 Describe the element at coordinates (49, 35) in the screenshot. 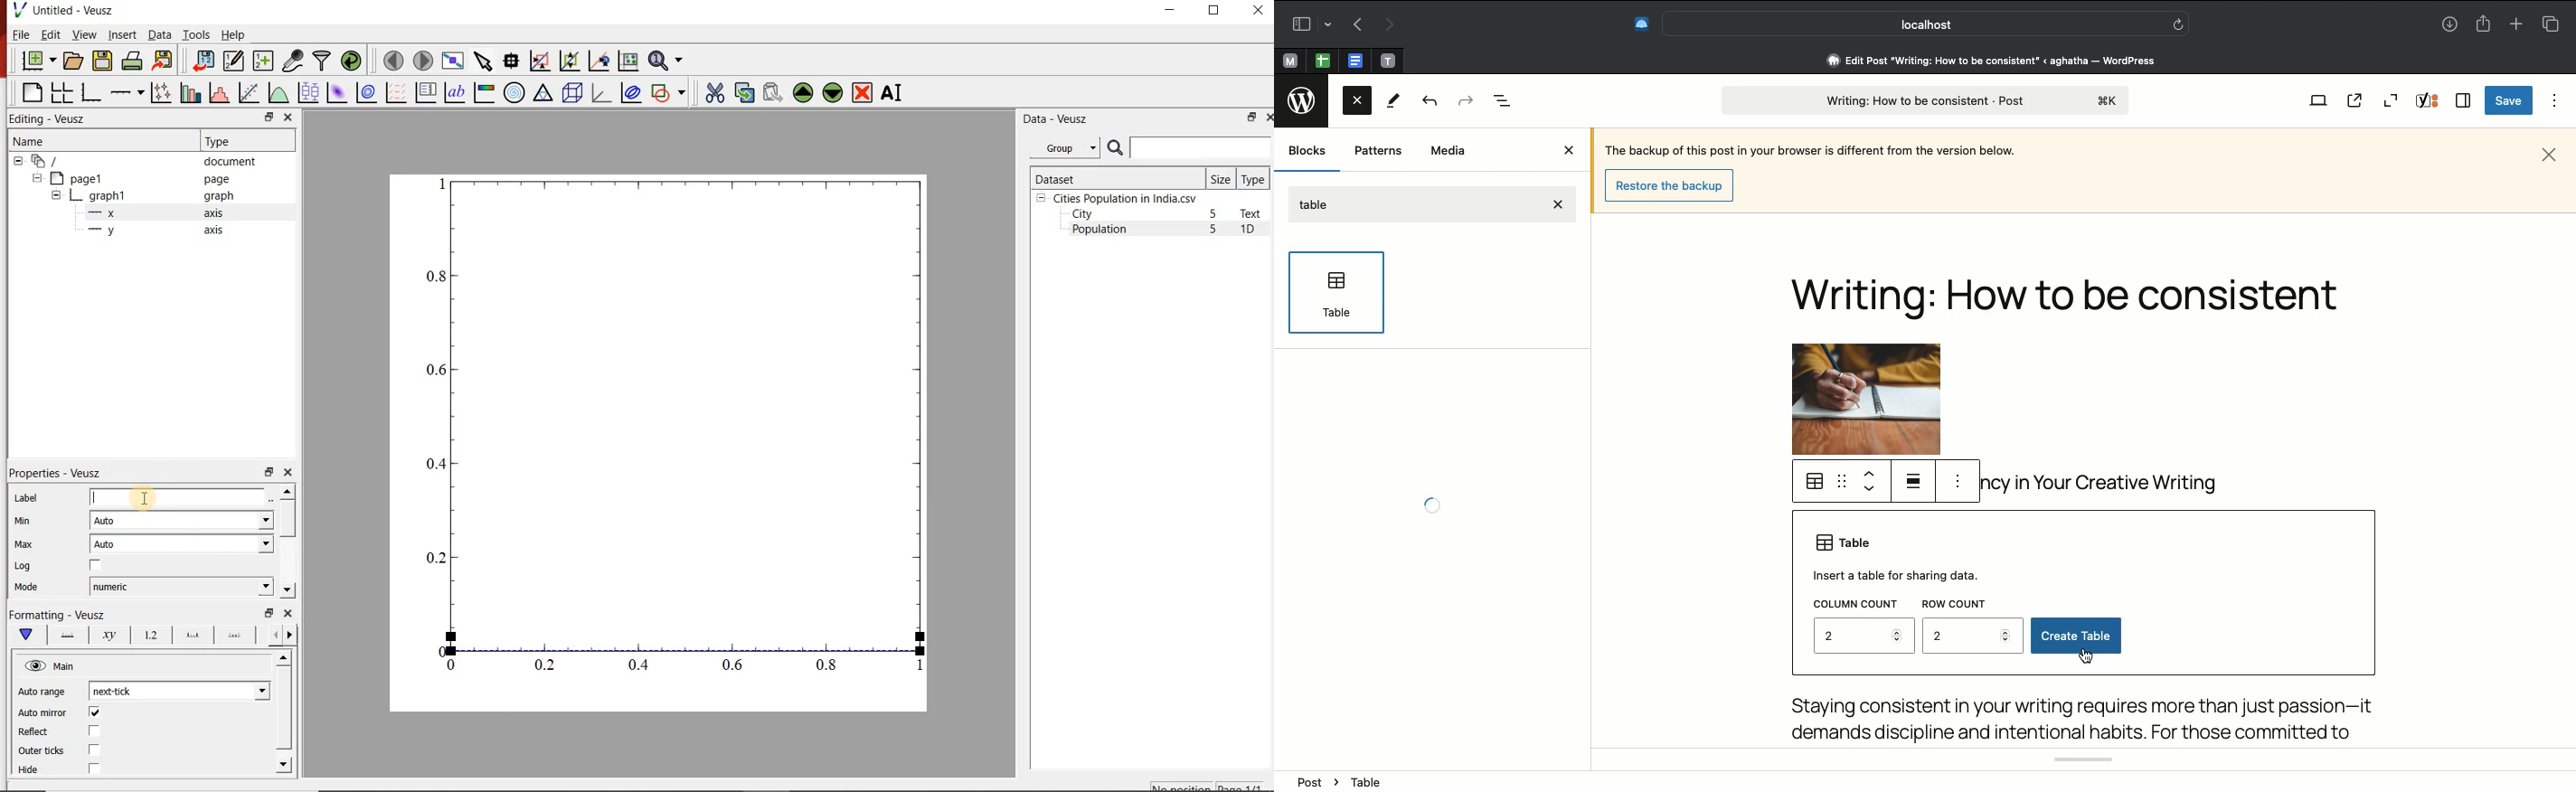

I see `Edit` at that location.